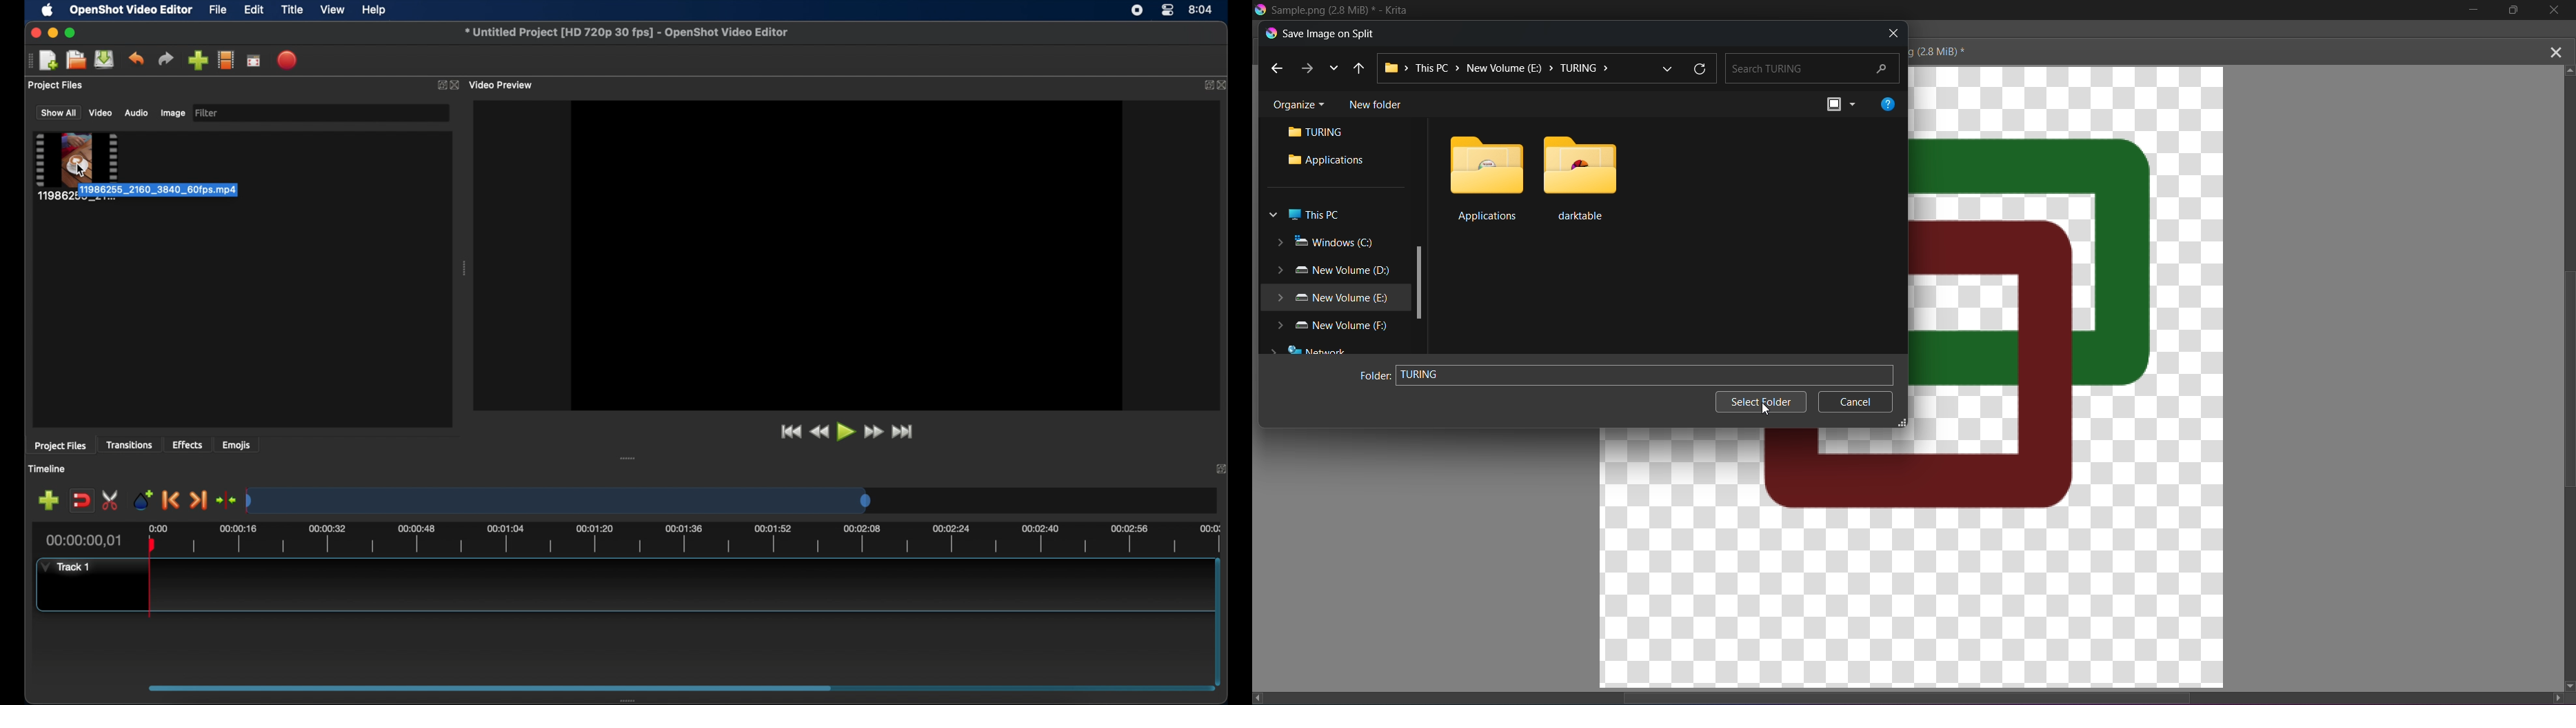  I want to click on undo, so click(137, 59).